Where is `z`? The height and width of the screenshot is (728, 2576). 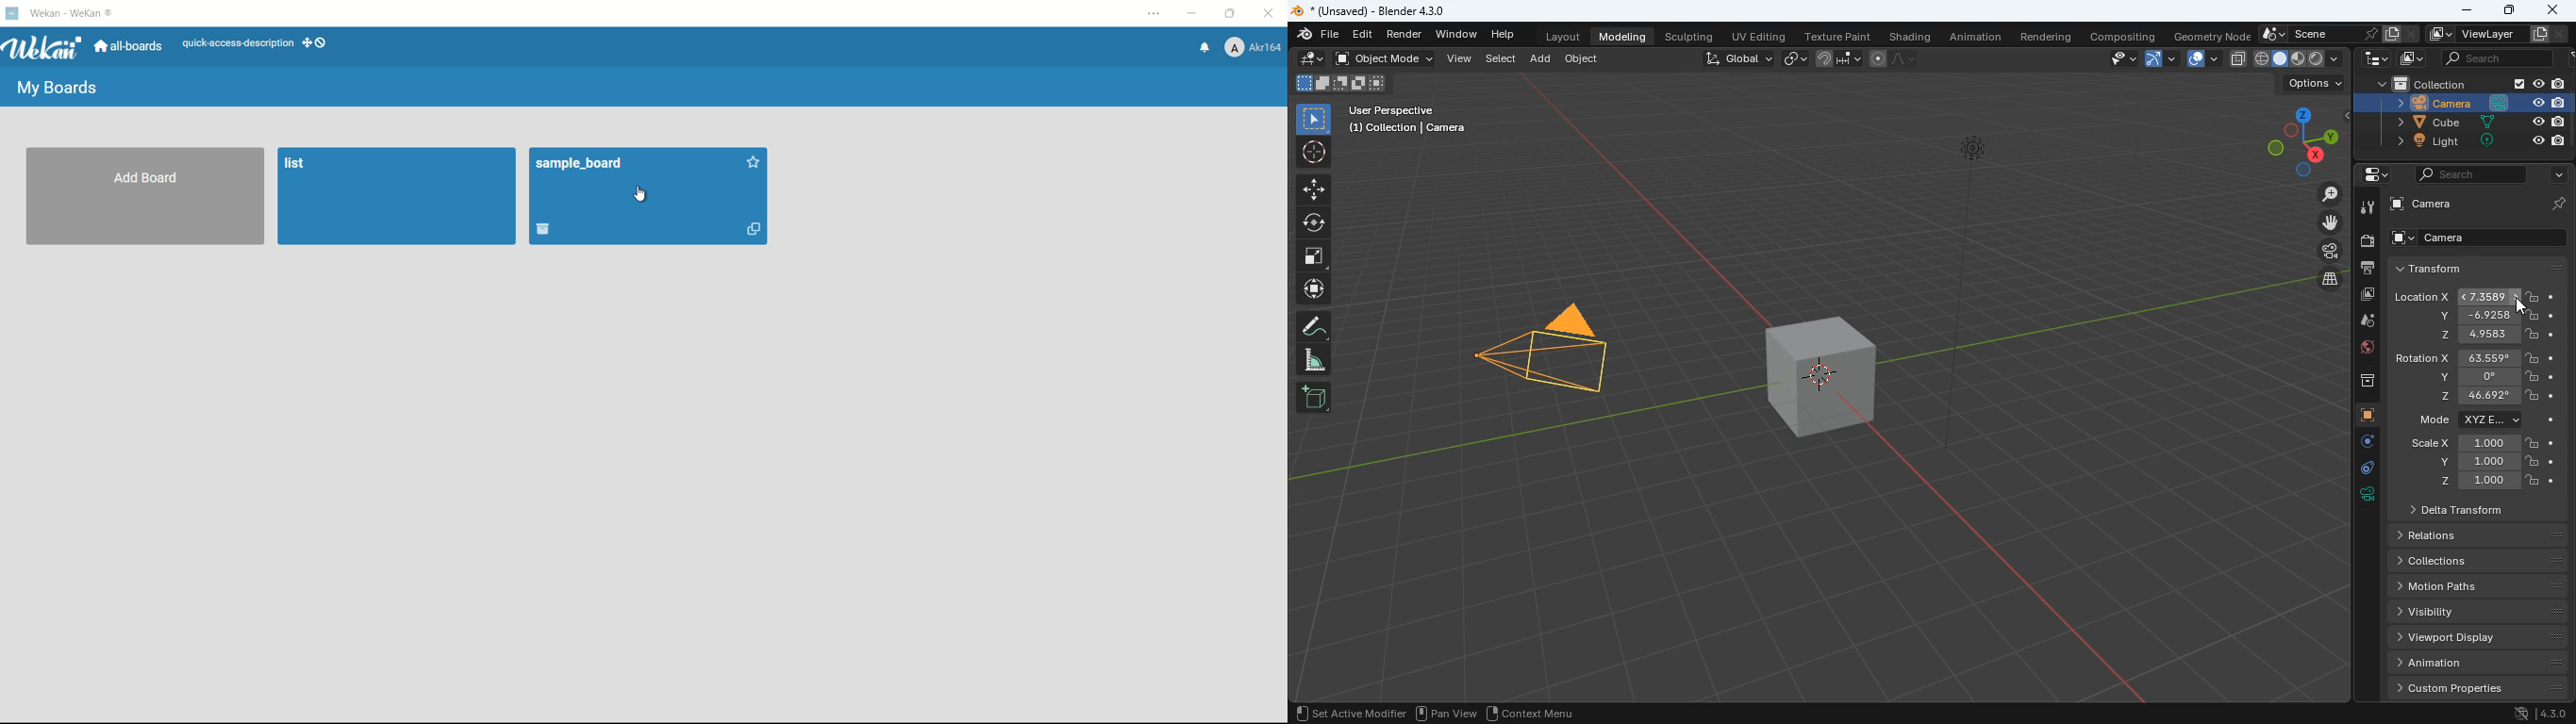
z is located at coordinates (2490, 484).